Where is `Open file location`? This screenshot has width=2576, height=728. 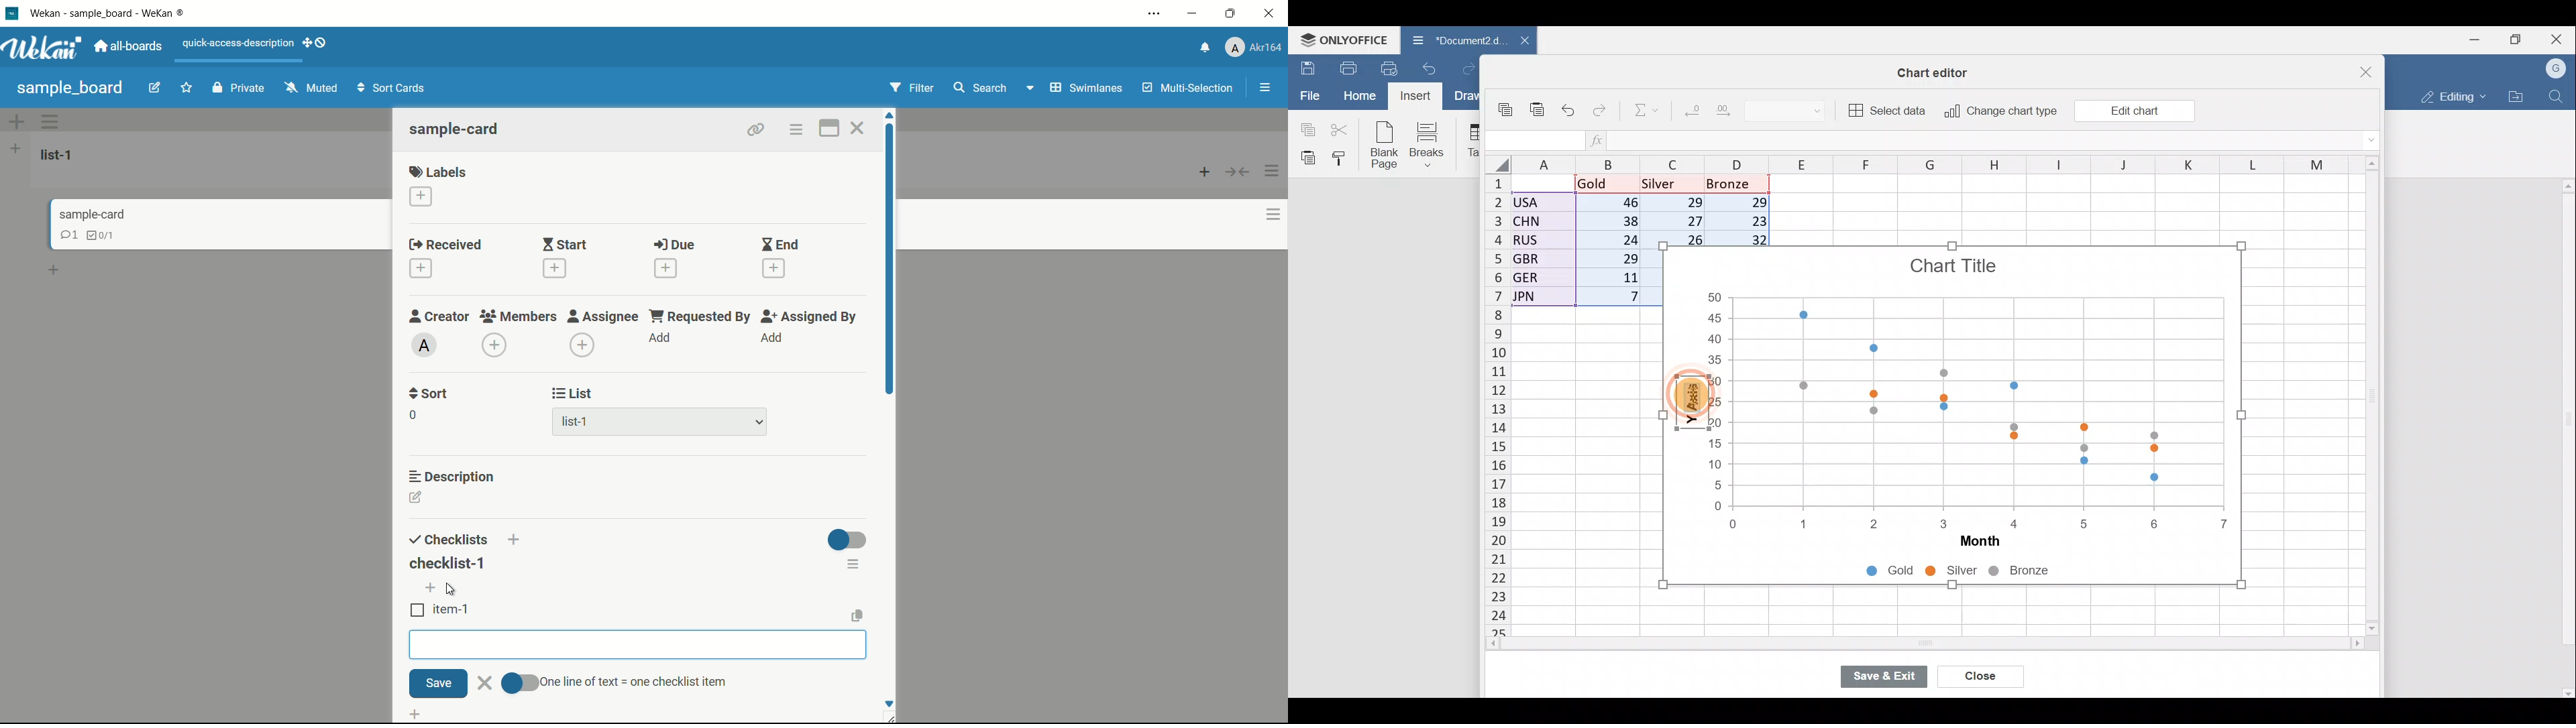 Open file location is located at coordinates (2518, 96).